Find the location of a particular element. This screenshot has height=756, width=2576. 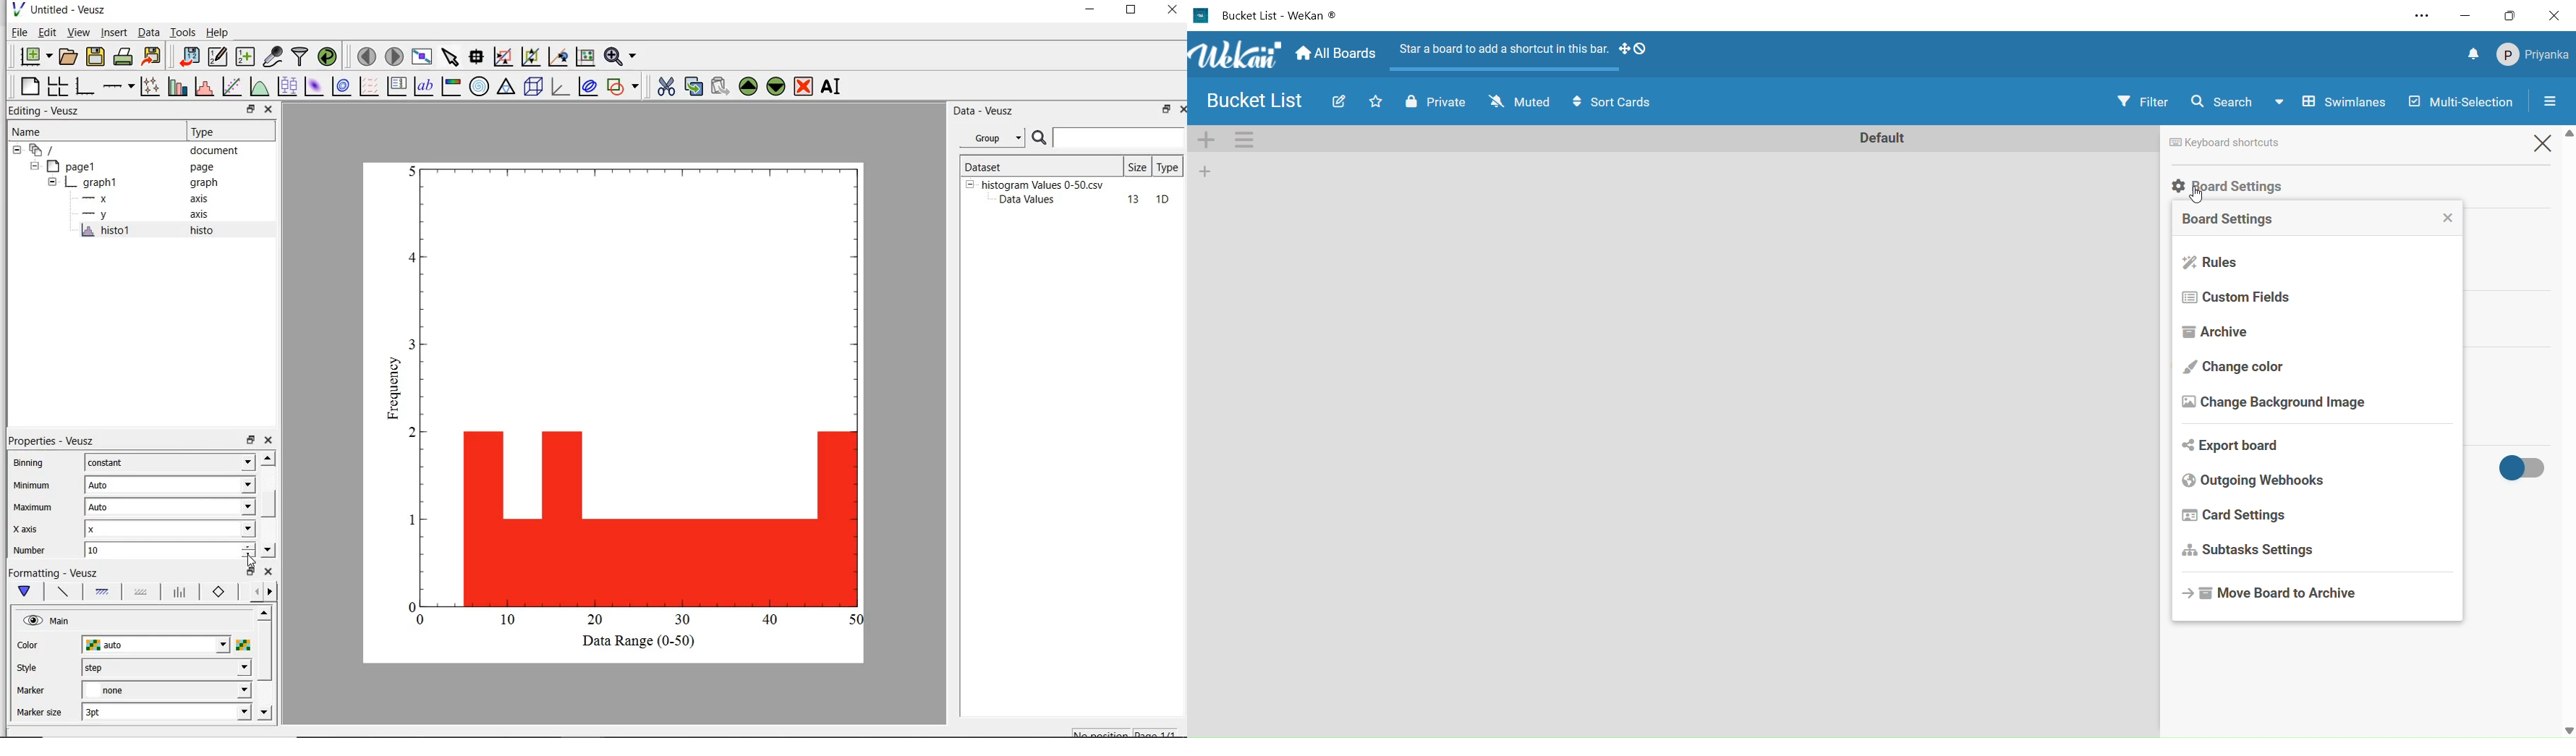

selecting board settings is located at coordinates (2253, 184).